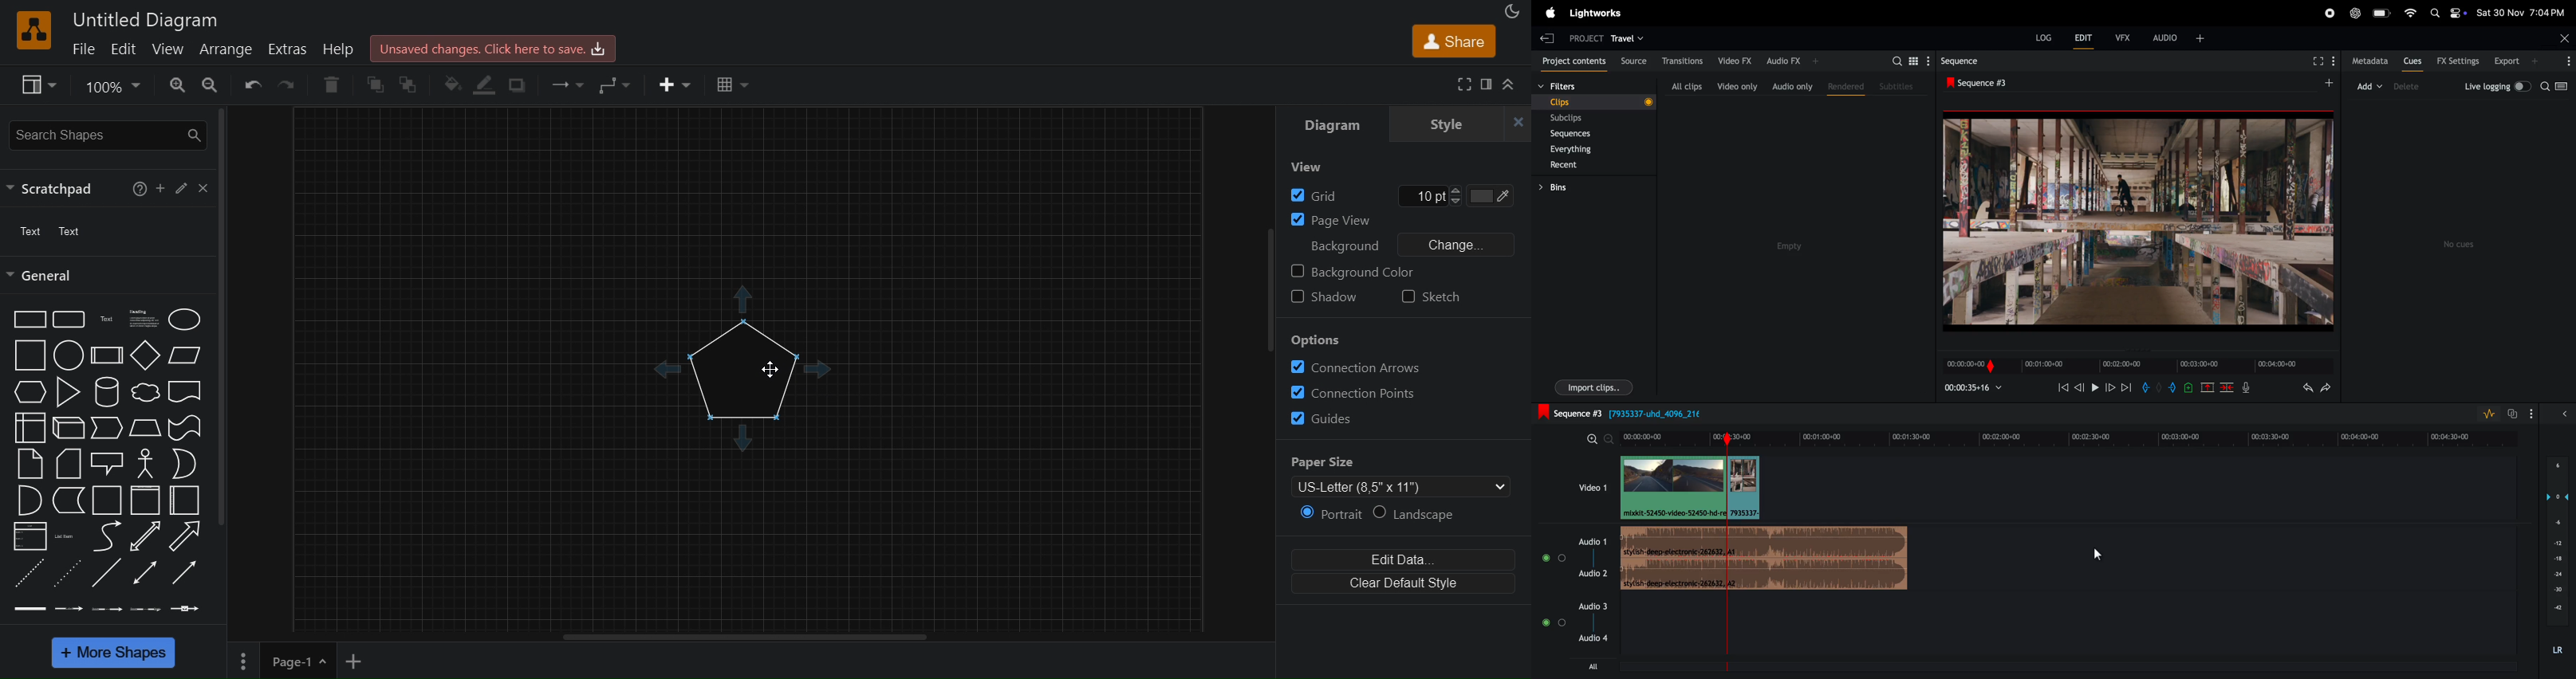 Image resolution: width=2576 pixels, height=700 pixels. Describe the element at coordinates (2496, 87) in the screenshot. I see `live logging` at that location.